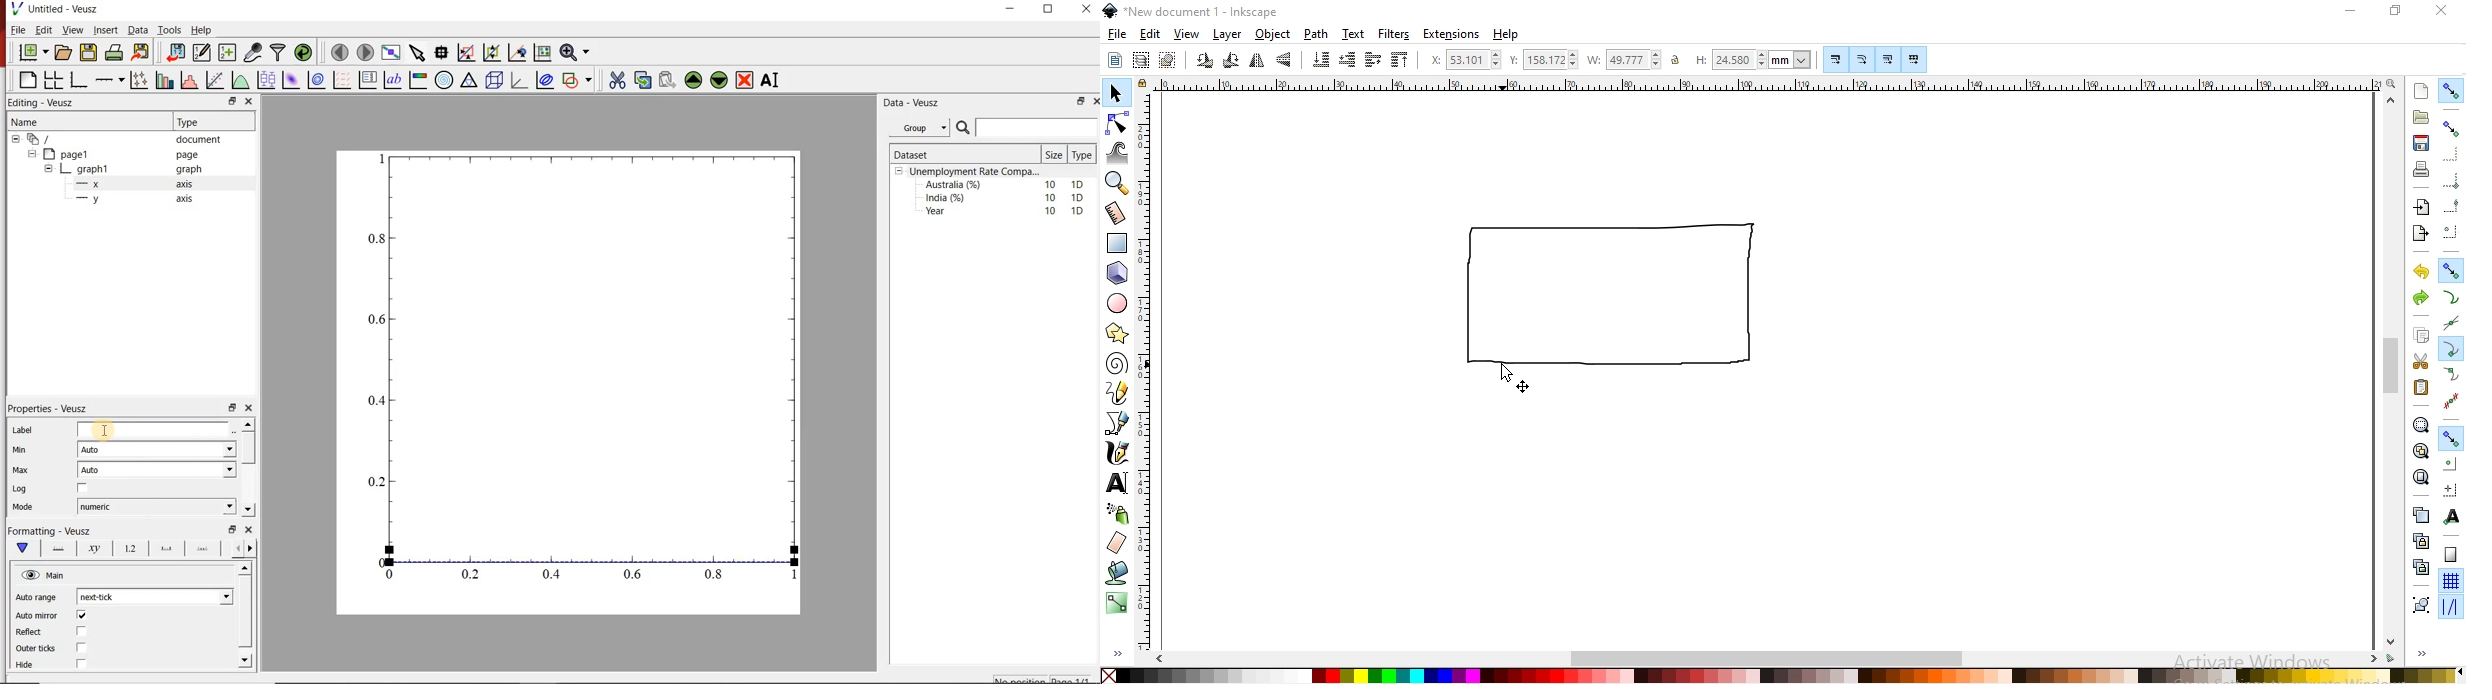 The height and width of the screenshot is (700, 2492). Describe the element at coordinates (2453, 607) in the screenshot. I see `snap guide` at that location.